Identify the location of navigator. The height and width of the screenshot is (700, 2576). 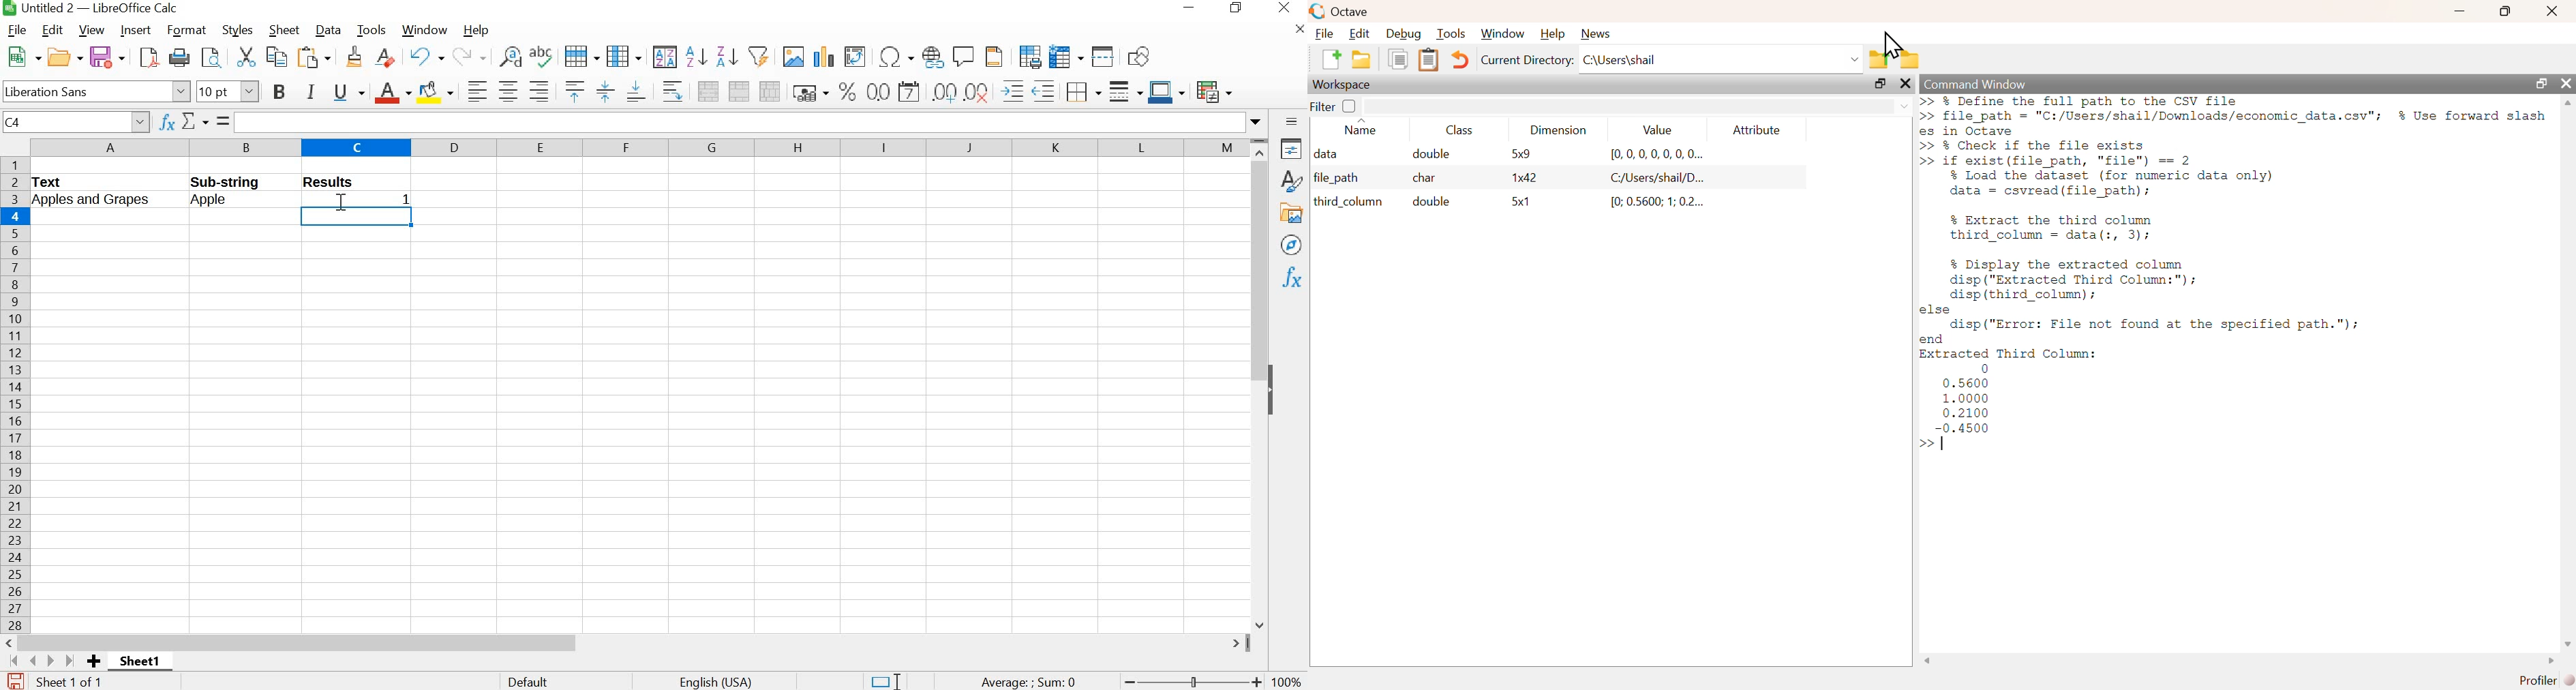
(1292, 246).